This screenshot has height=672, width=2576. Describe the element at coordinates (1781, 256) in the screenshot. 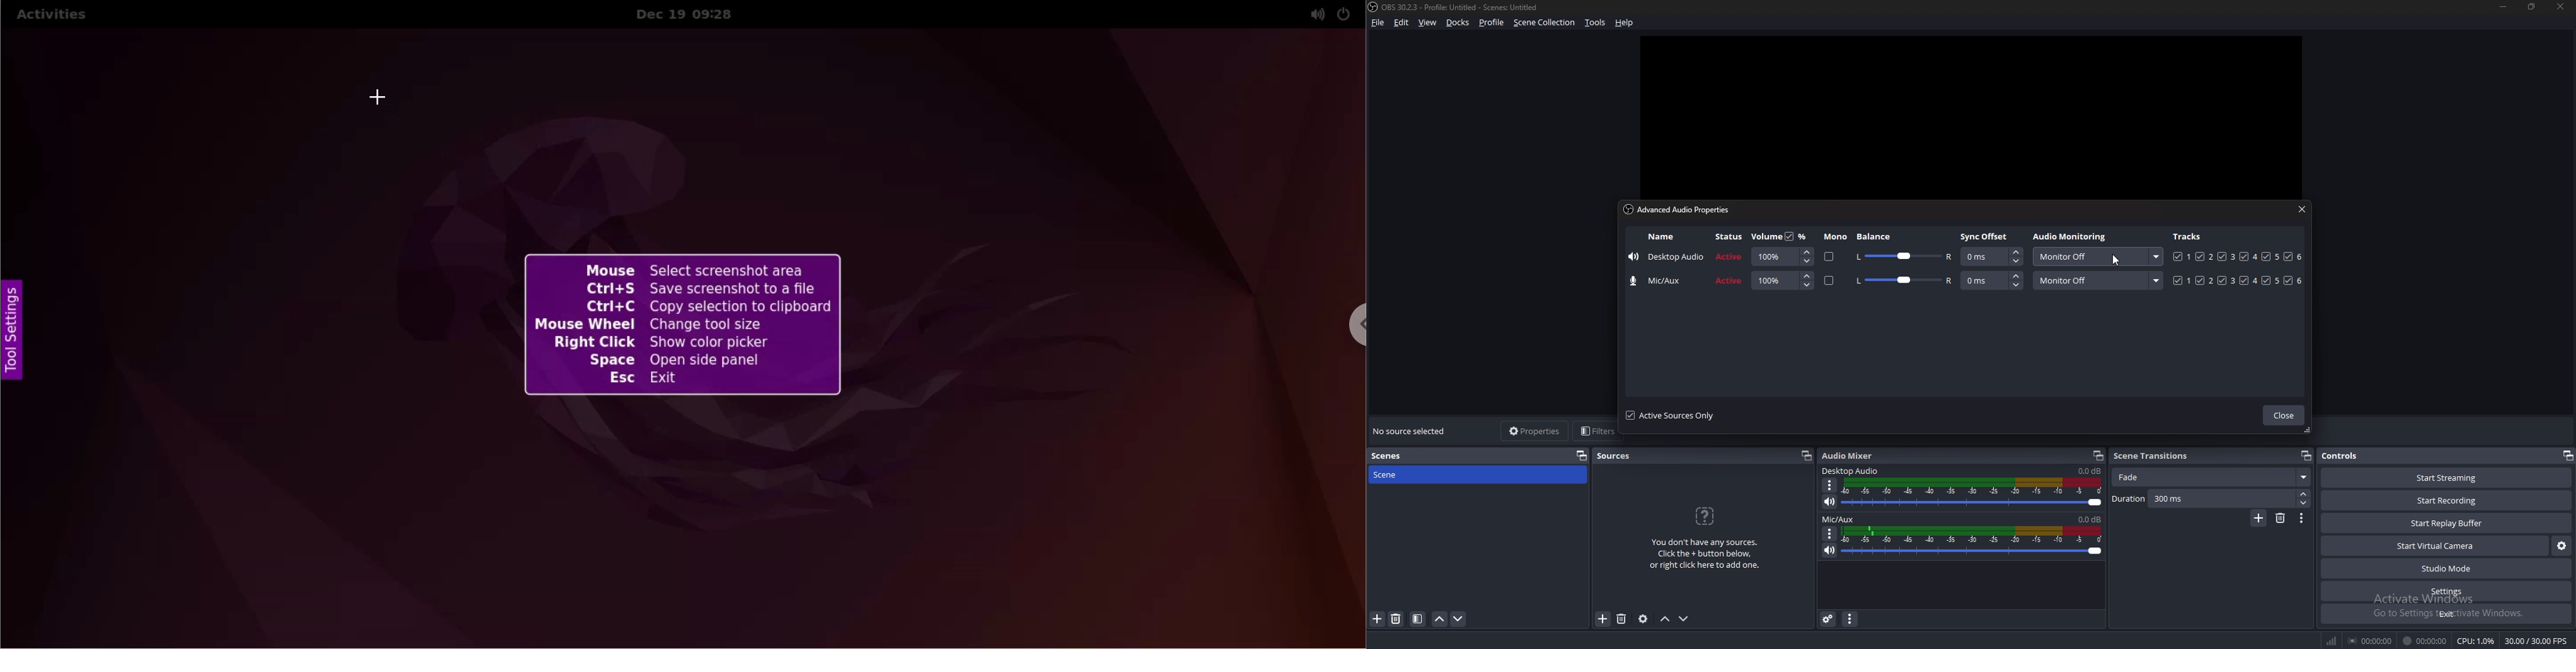

I see `volume adjust` at that location.